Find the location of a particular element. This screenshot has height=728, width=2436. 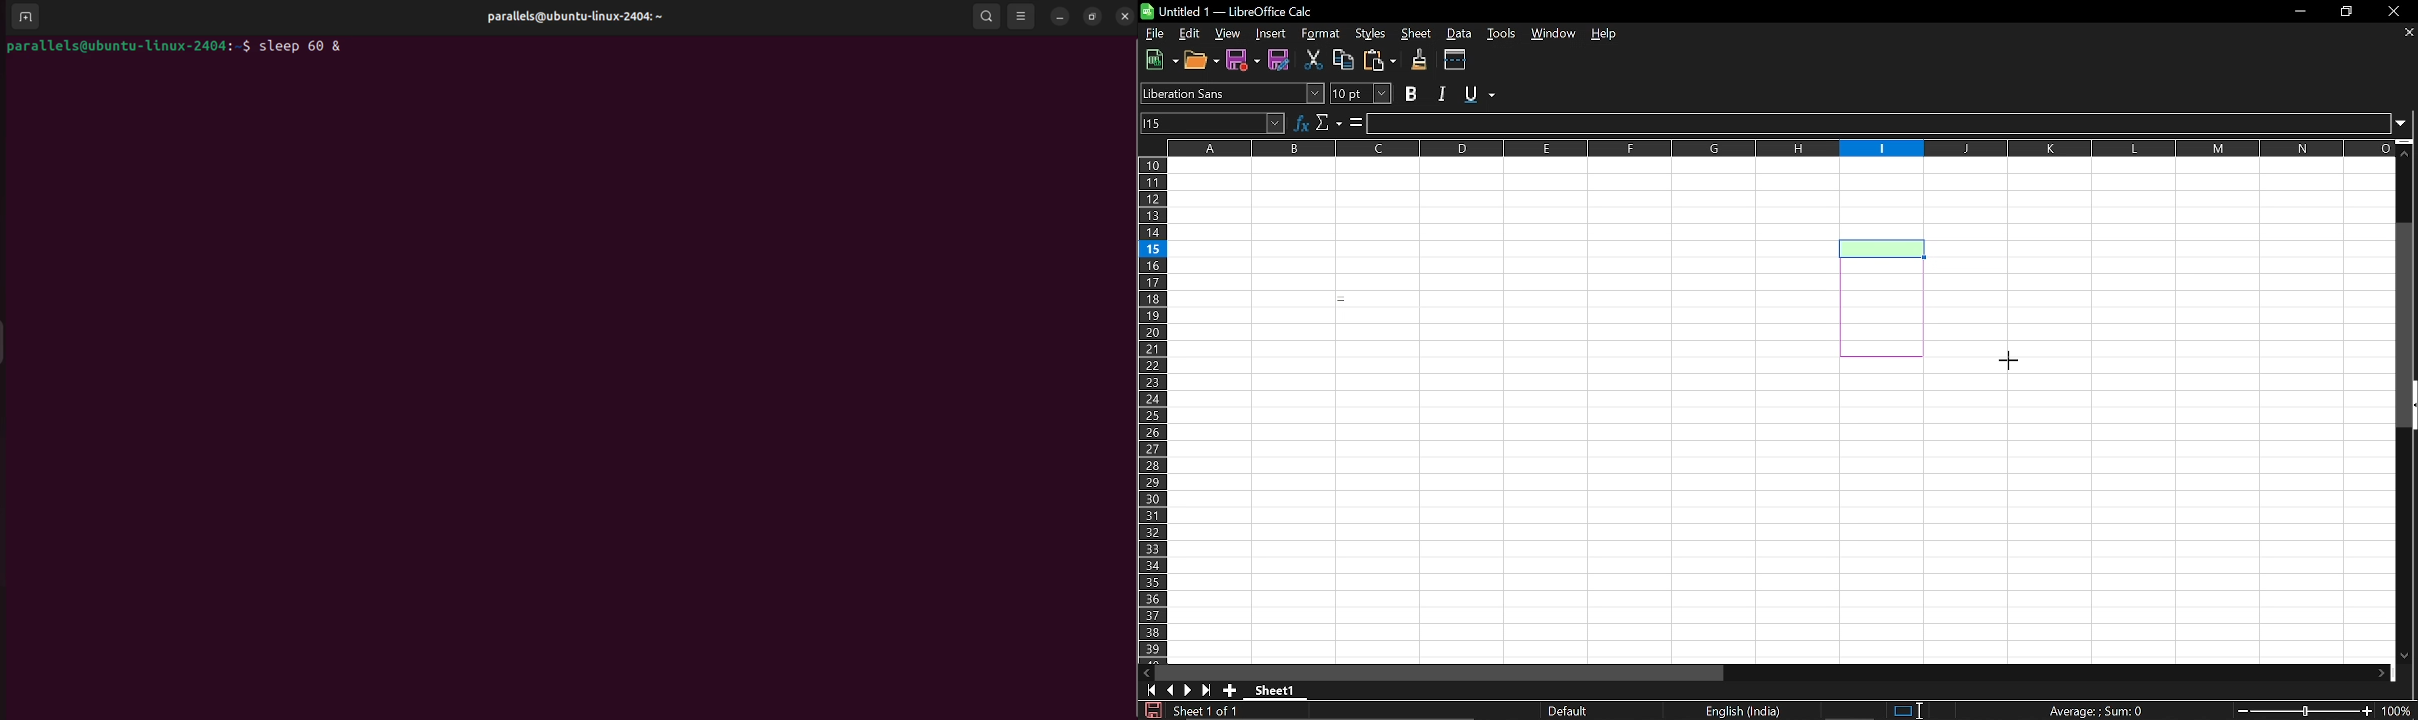

Edit is located at coordinates (1188, 33).